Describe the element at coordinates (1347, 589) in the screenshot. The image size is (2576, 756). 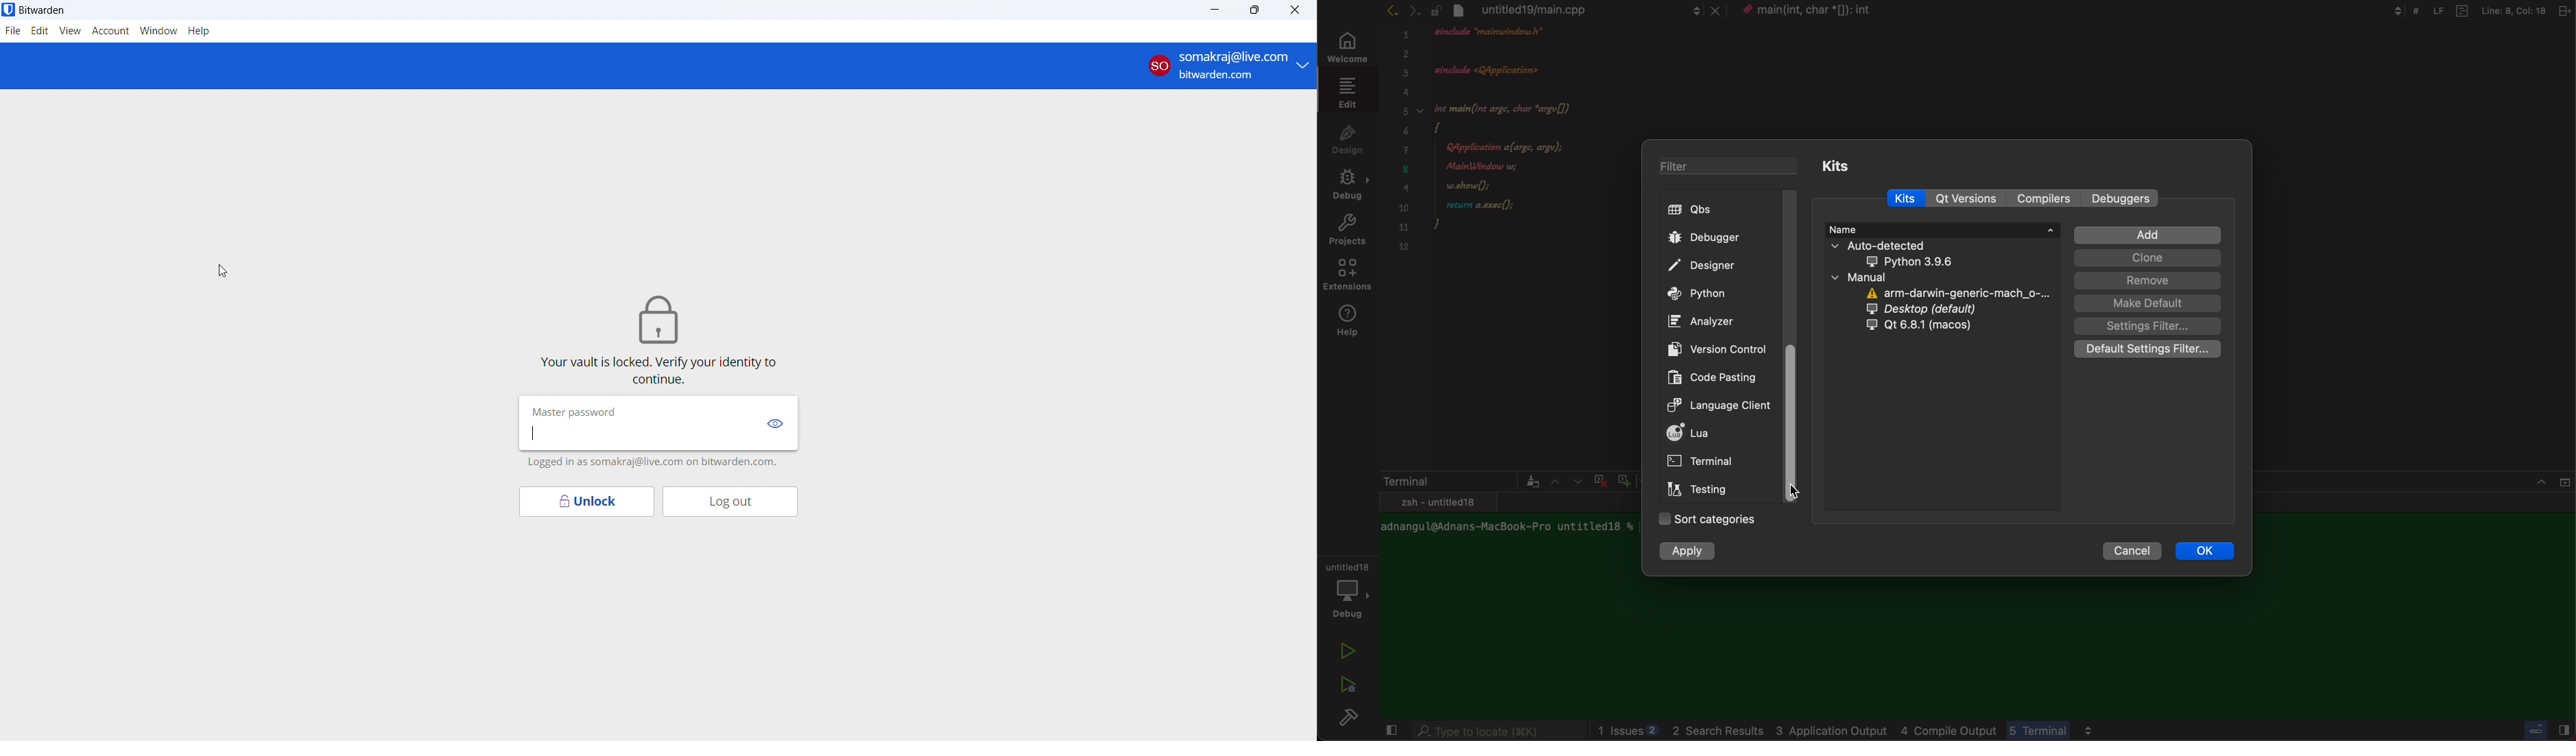
I see `debugger` at that location.